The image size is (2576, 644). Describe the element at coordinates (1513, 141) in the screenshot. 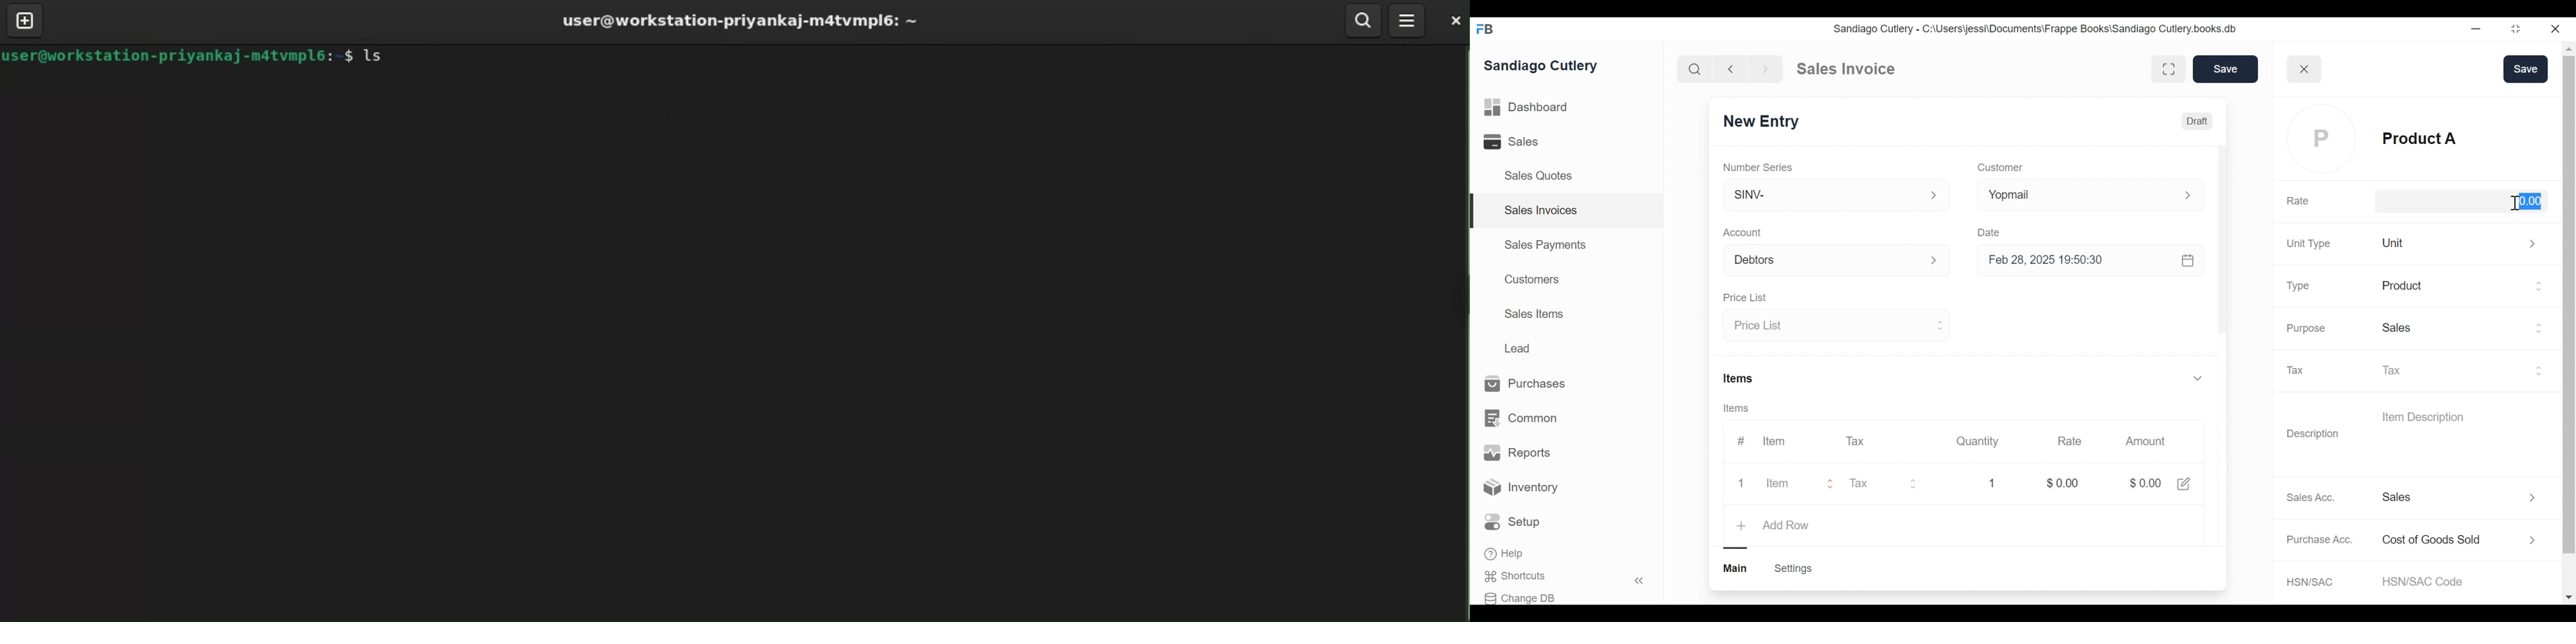

I see `Sales` at that location.